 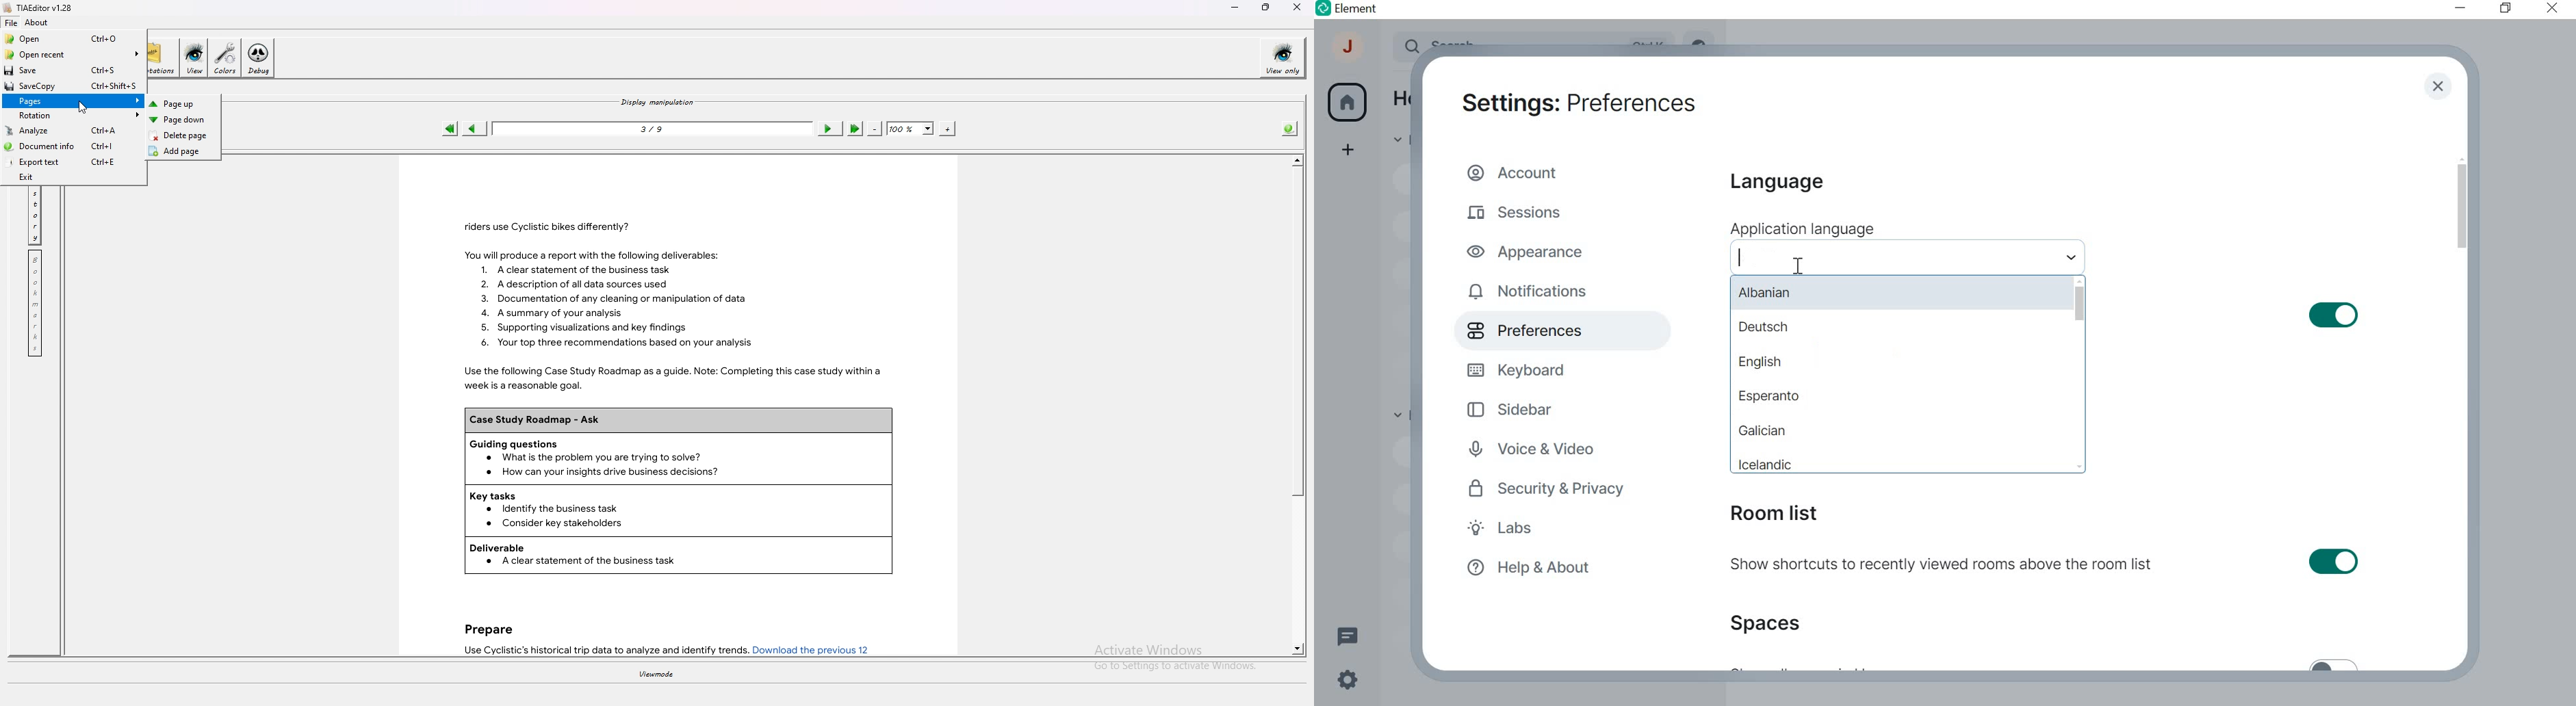 What do you see at coordinates (1526, 569) in the screenshot?
I see `HELP & ABOUT` at bounding box center [1526, 569].